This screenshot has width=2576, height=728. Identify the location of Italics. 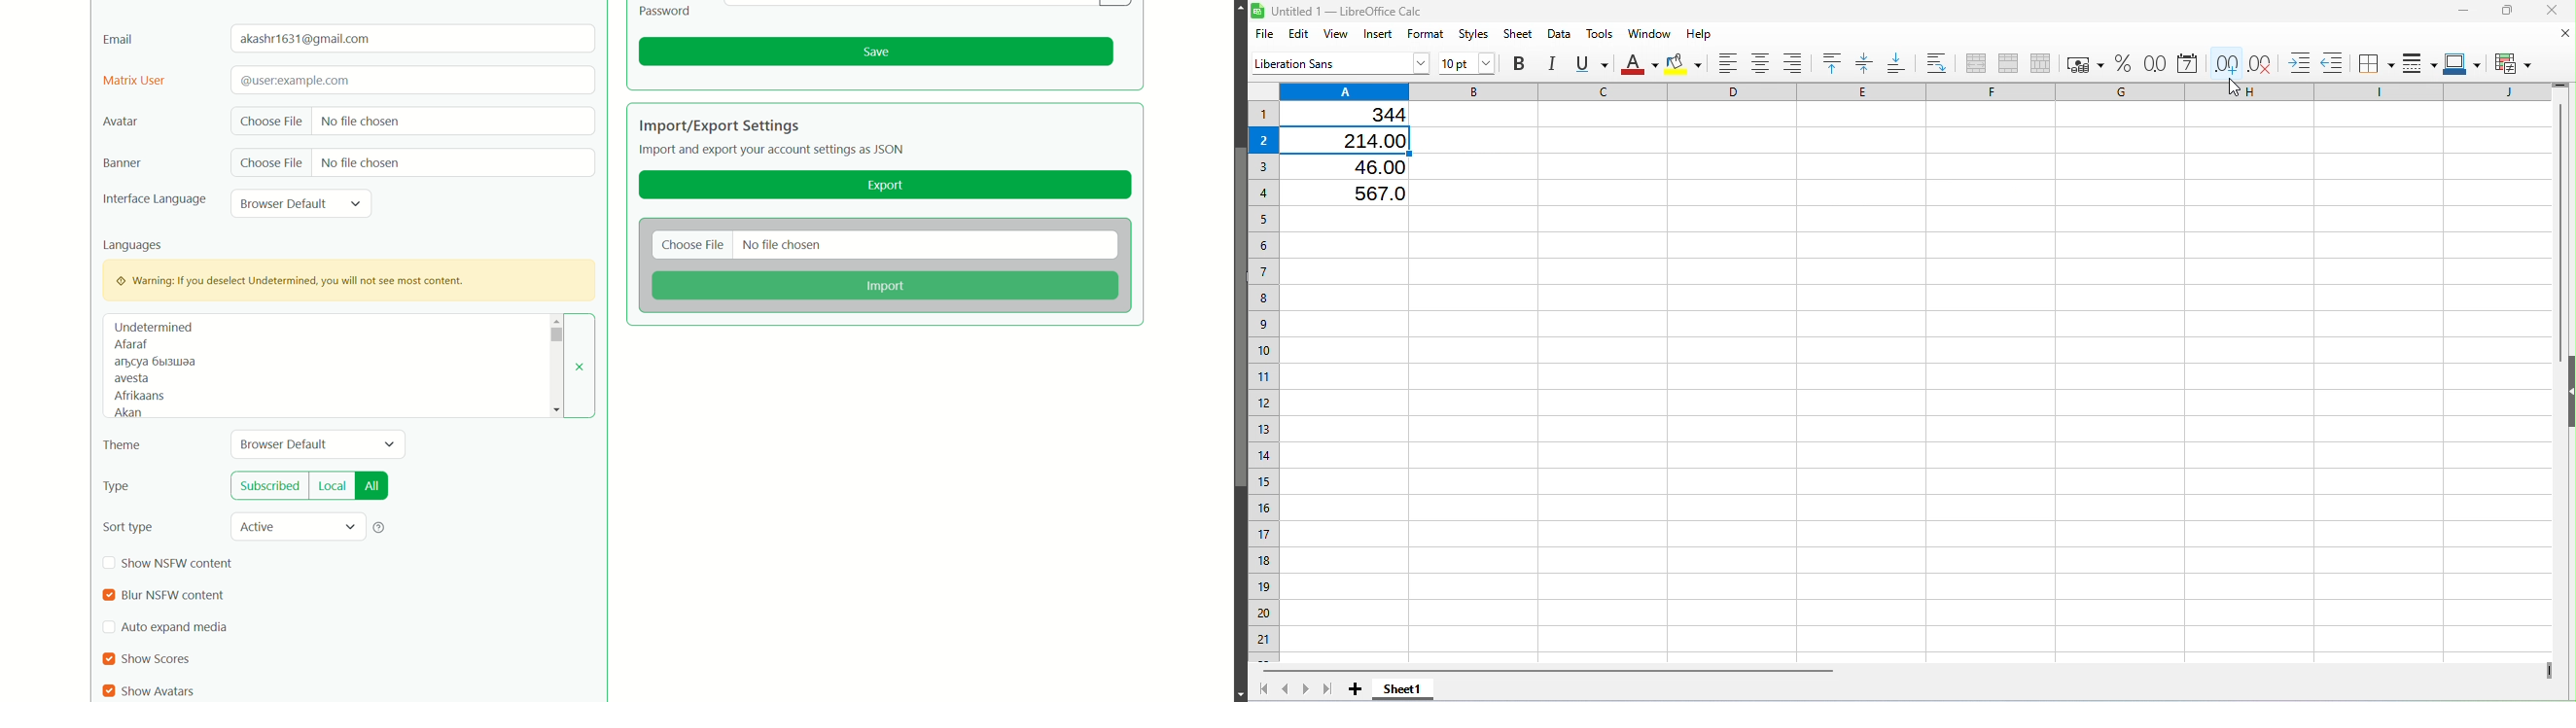
(1553, 60).